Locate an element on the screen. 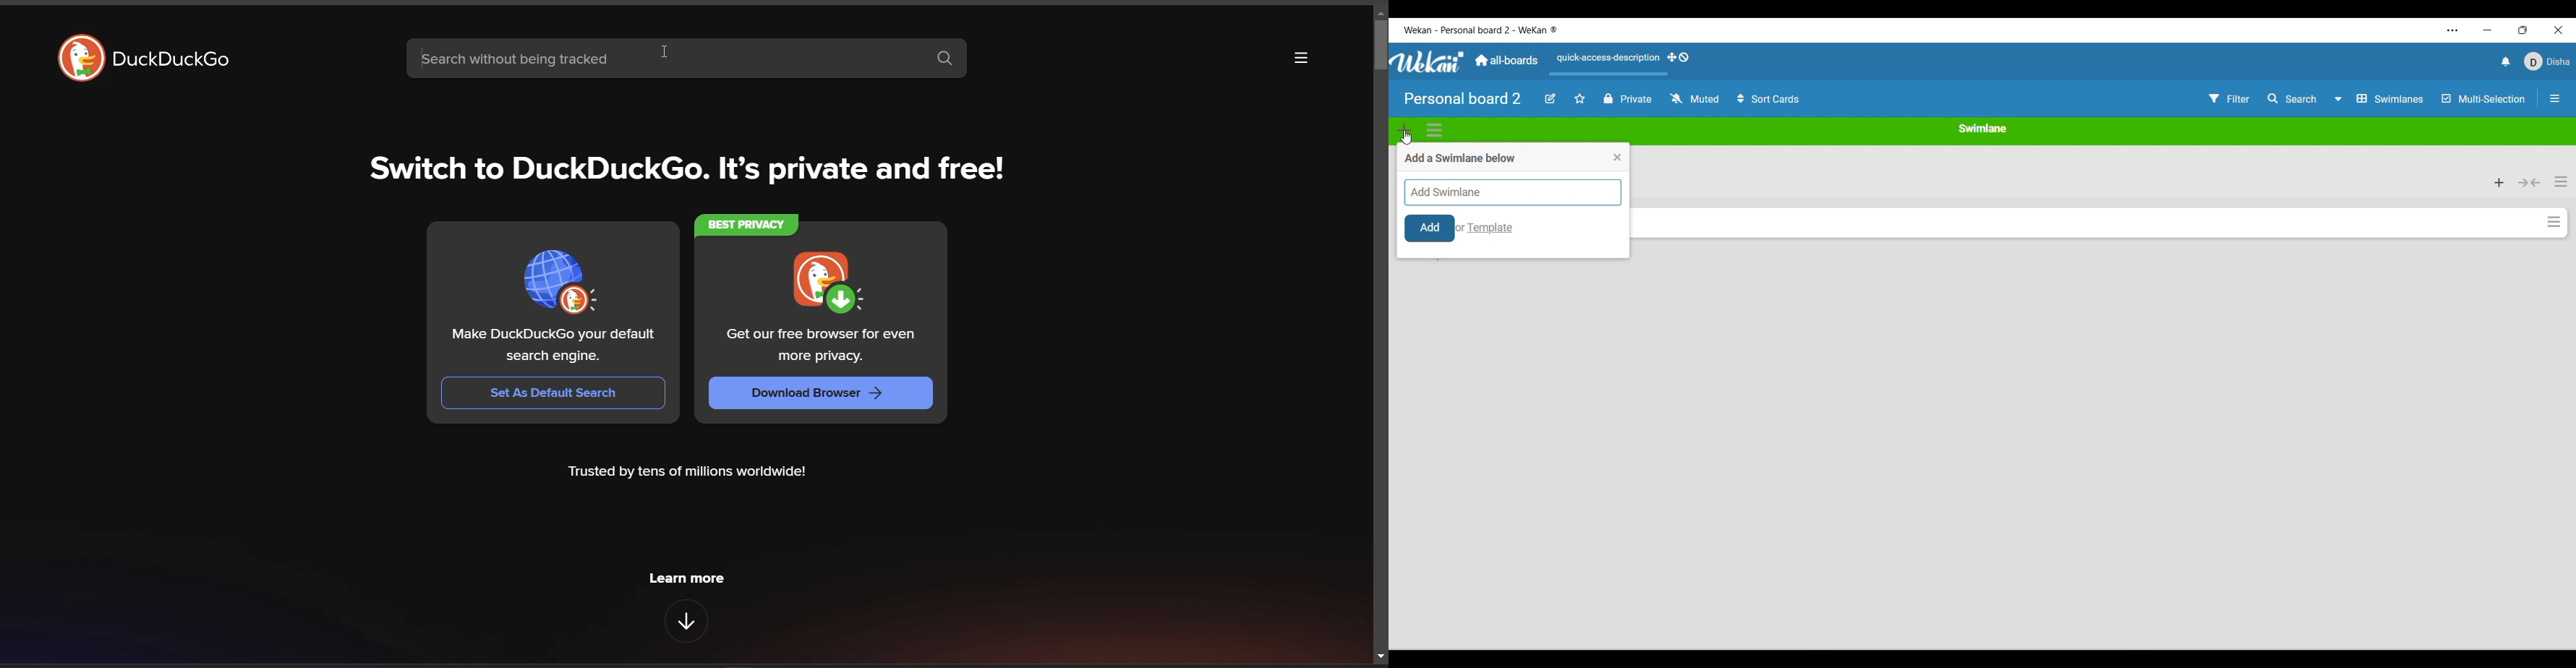 The width and height of the screenshot is (2576, 672). cursor is located at coordinates (665, 51).